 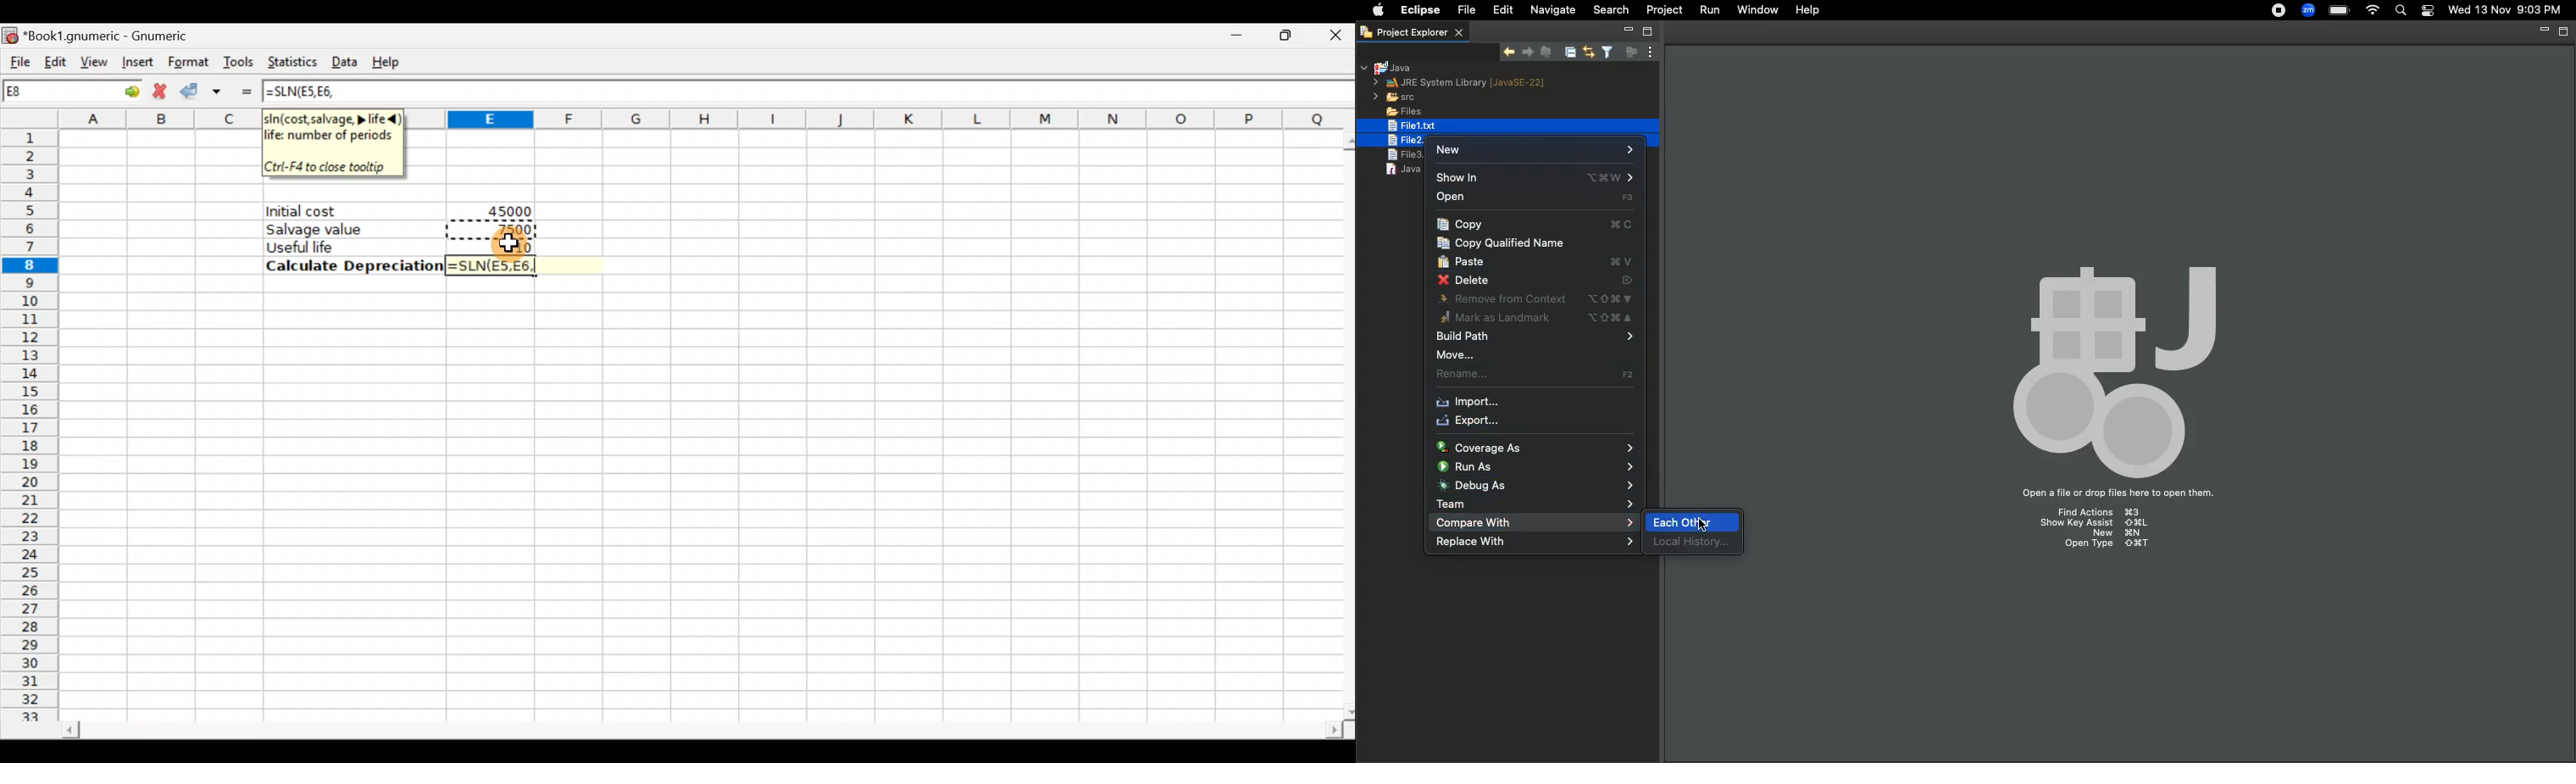 I want to click on View, so click(x=93, y=59).